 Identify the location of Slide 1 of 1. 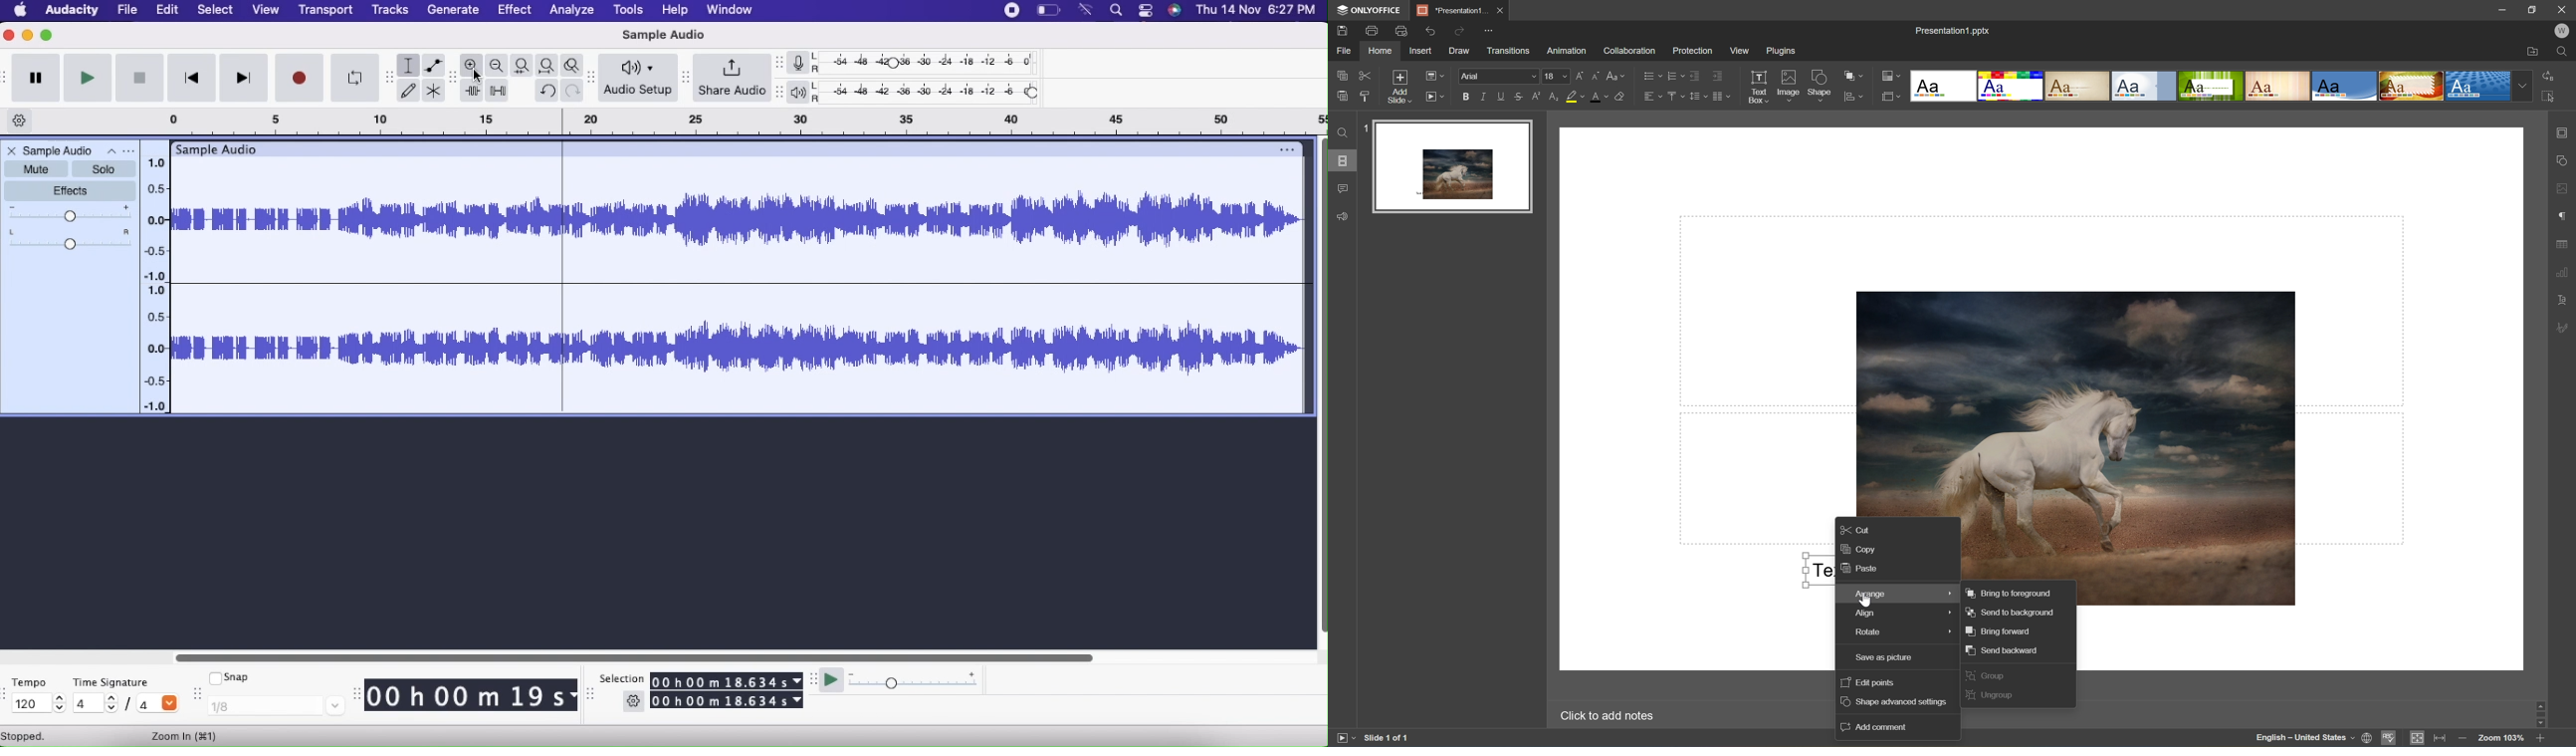
(1386, 740).